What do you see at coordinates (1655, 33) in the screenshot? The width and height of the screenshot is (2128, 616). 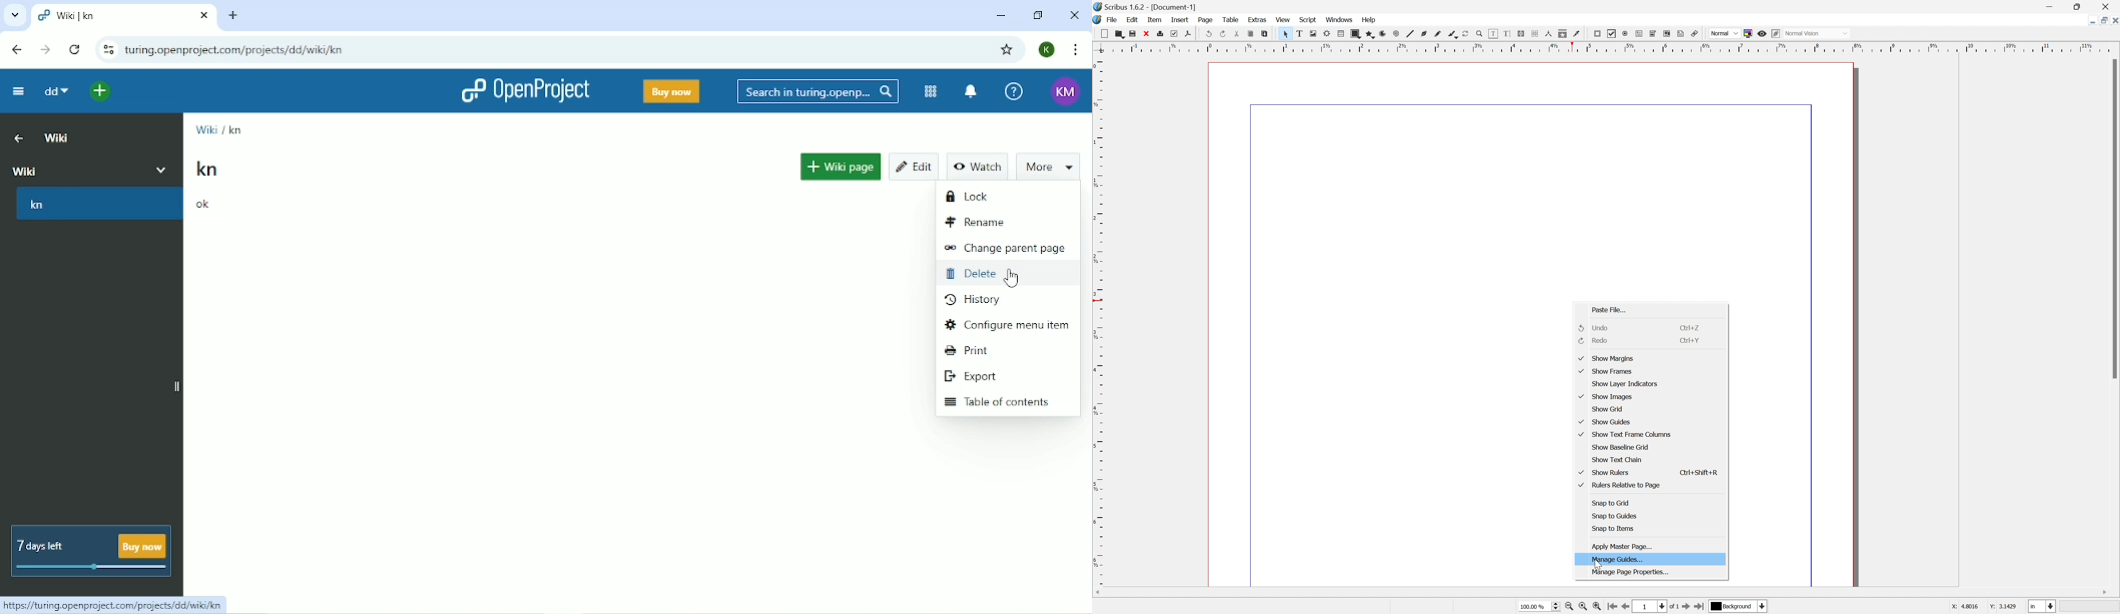 I see `pdf combo box` at bounding box center [1655, 33].